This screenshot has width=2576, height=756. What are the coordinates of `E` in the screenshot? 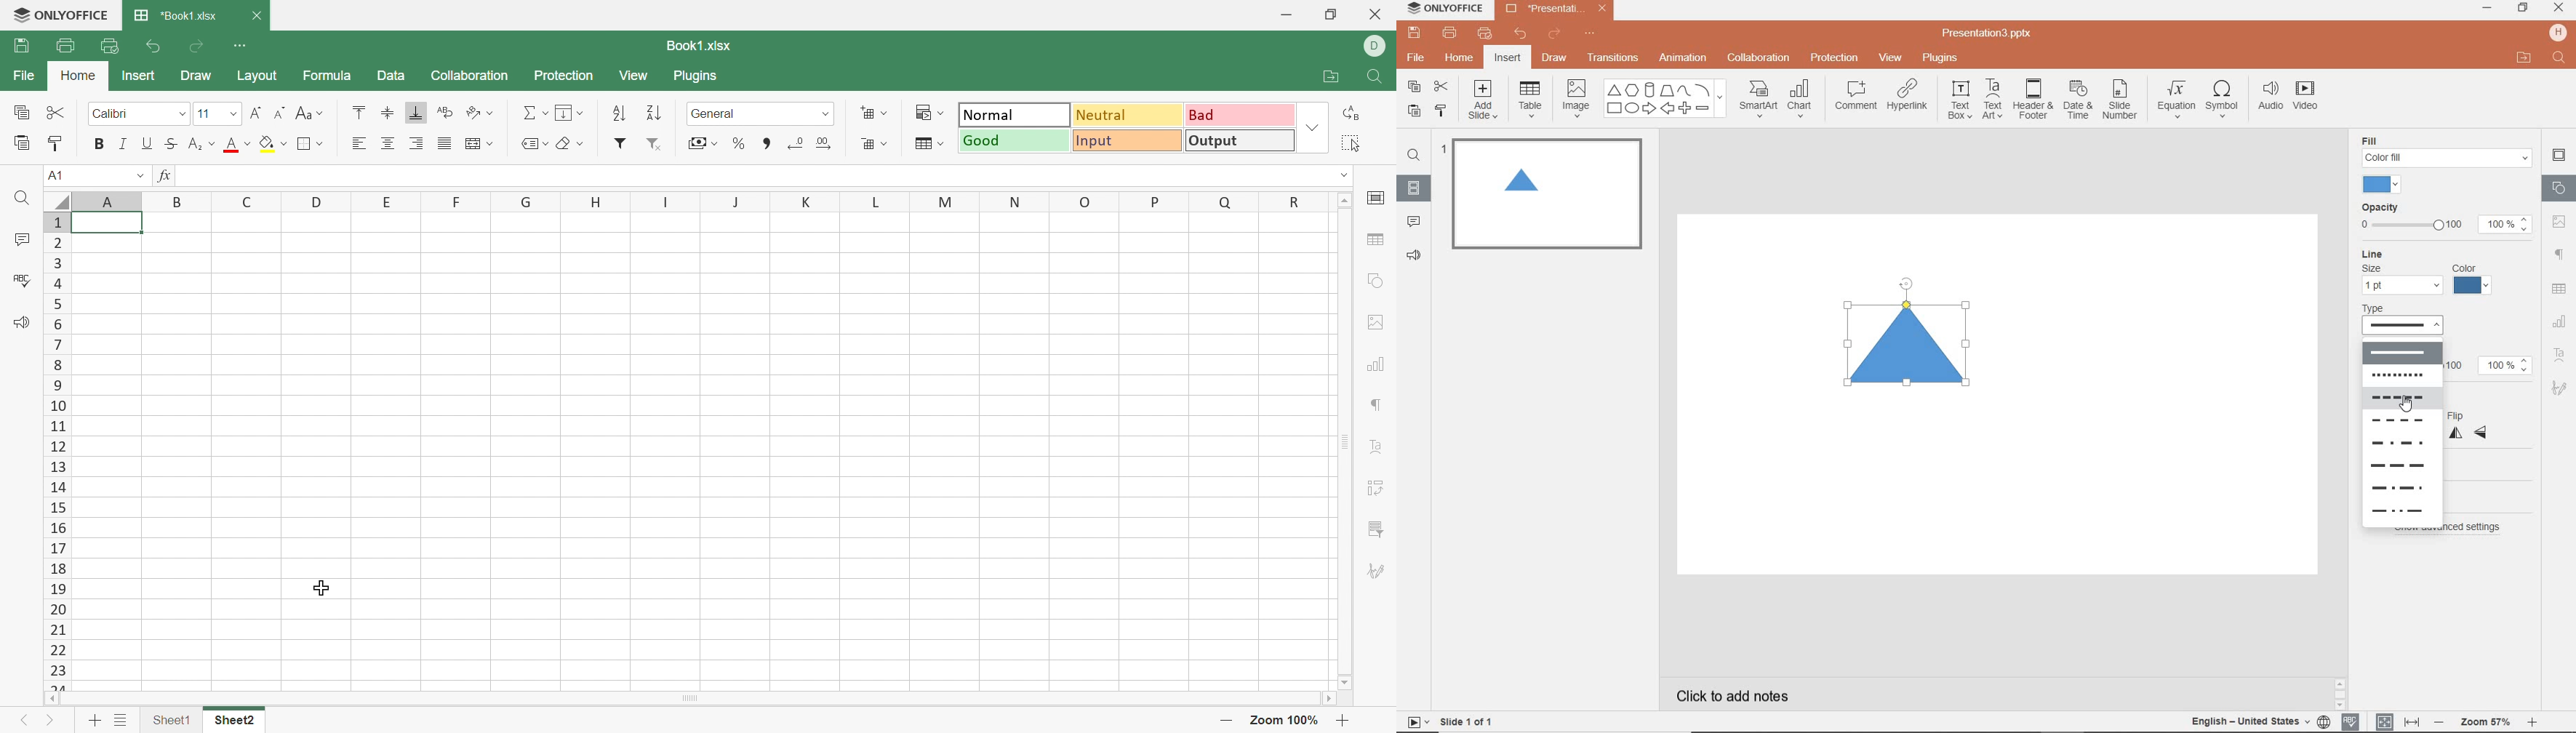 It's located at (385, 201).